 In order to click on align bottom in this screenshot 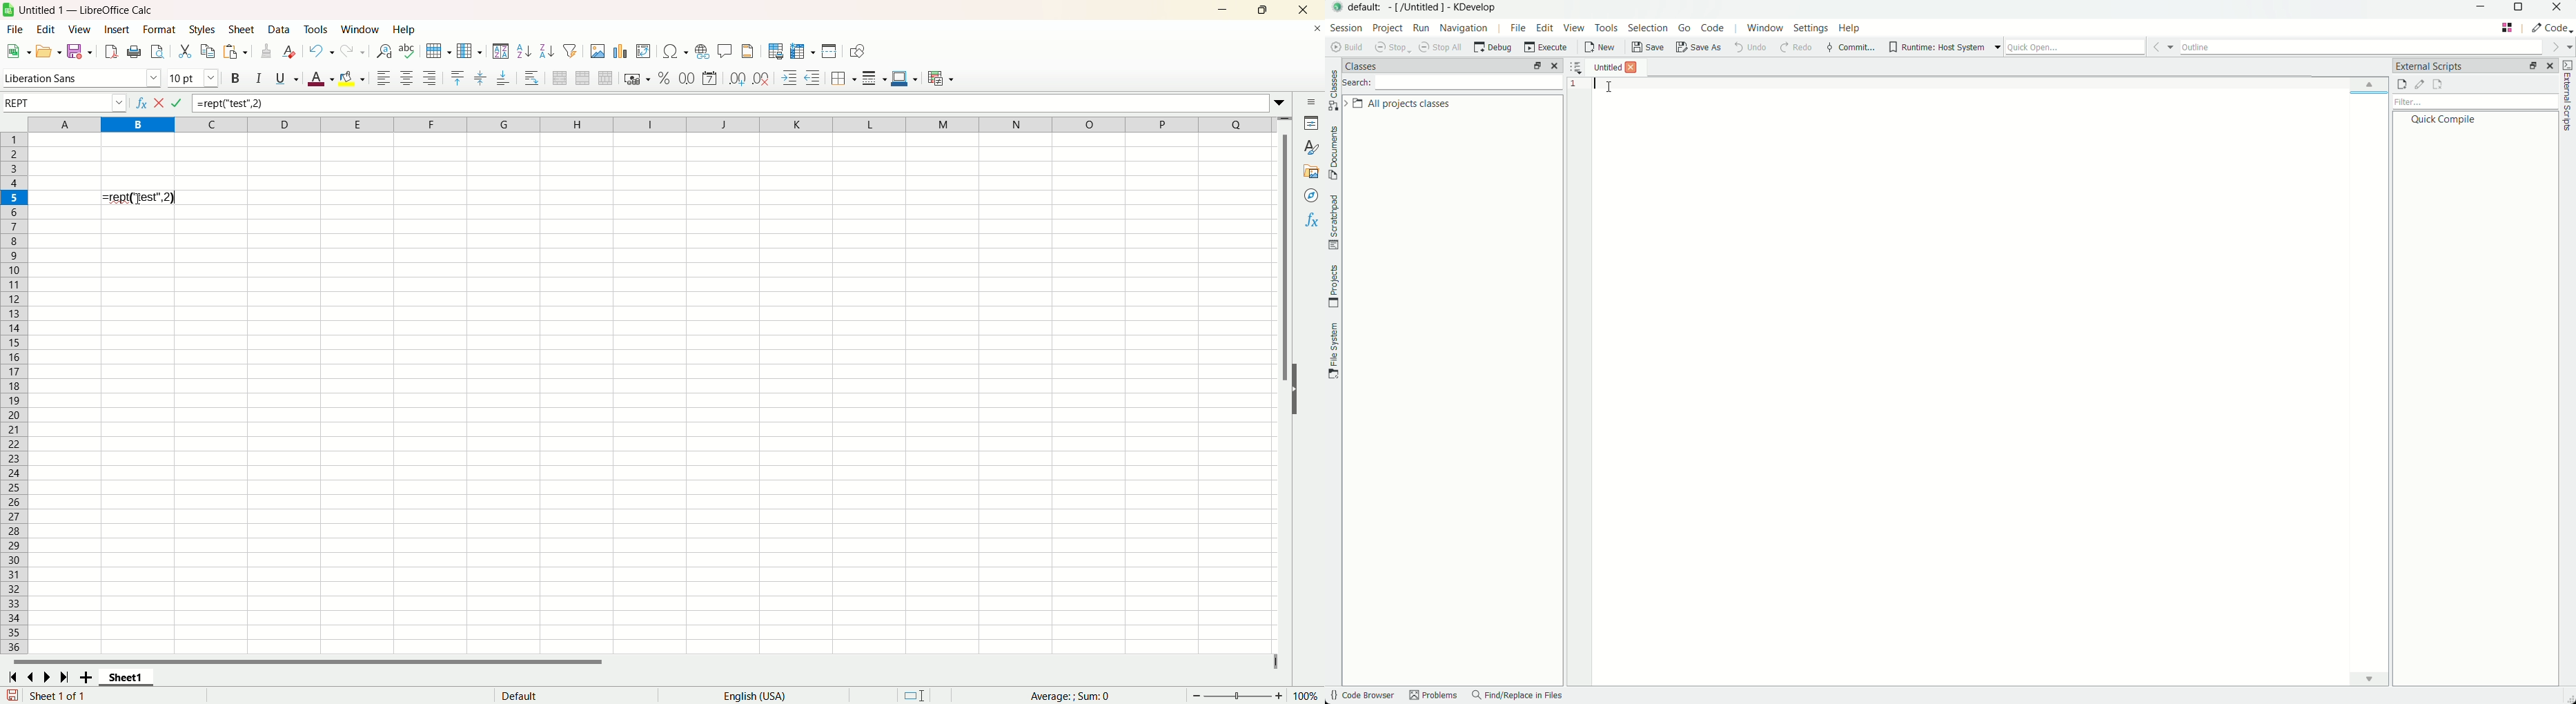, I will do `click(507, 77)`.